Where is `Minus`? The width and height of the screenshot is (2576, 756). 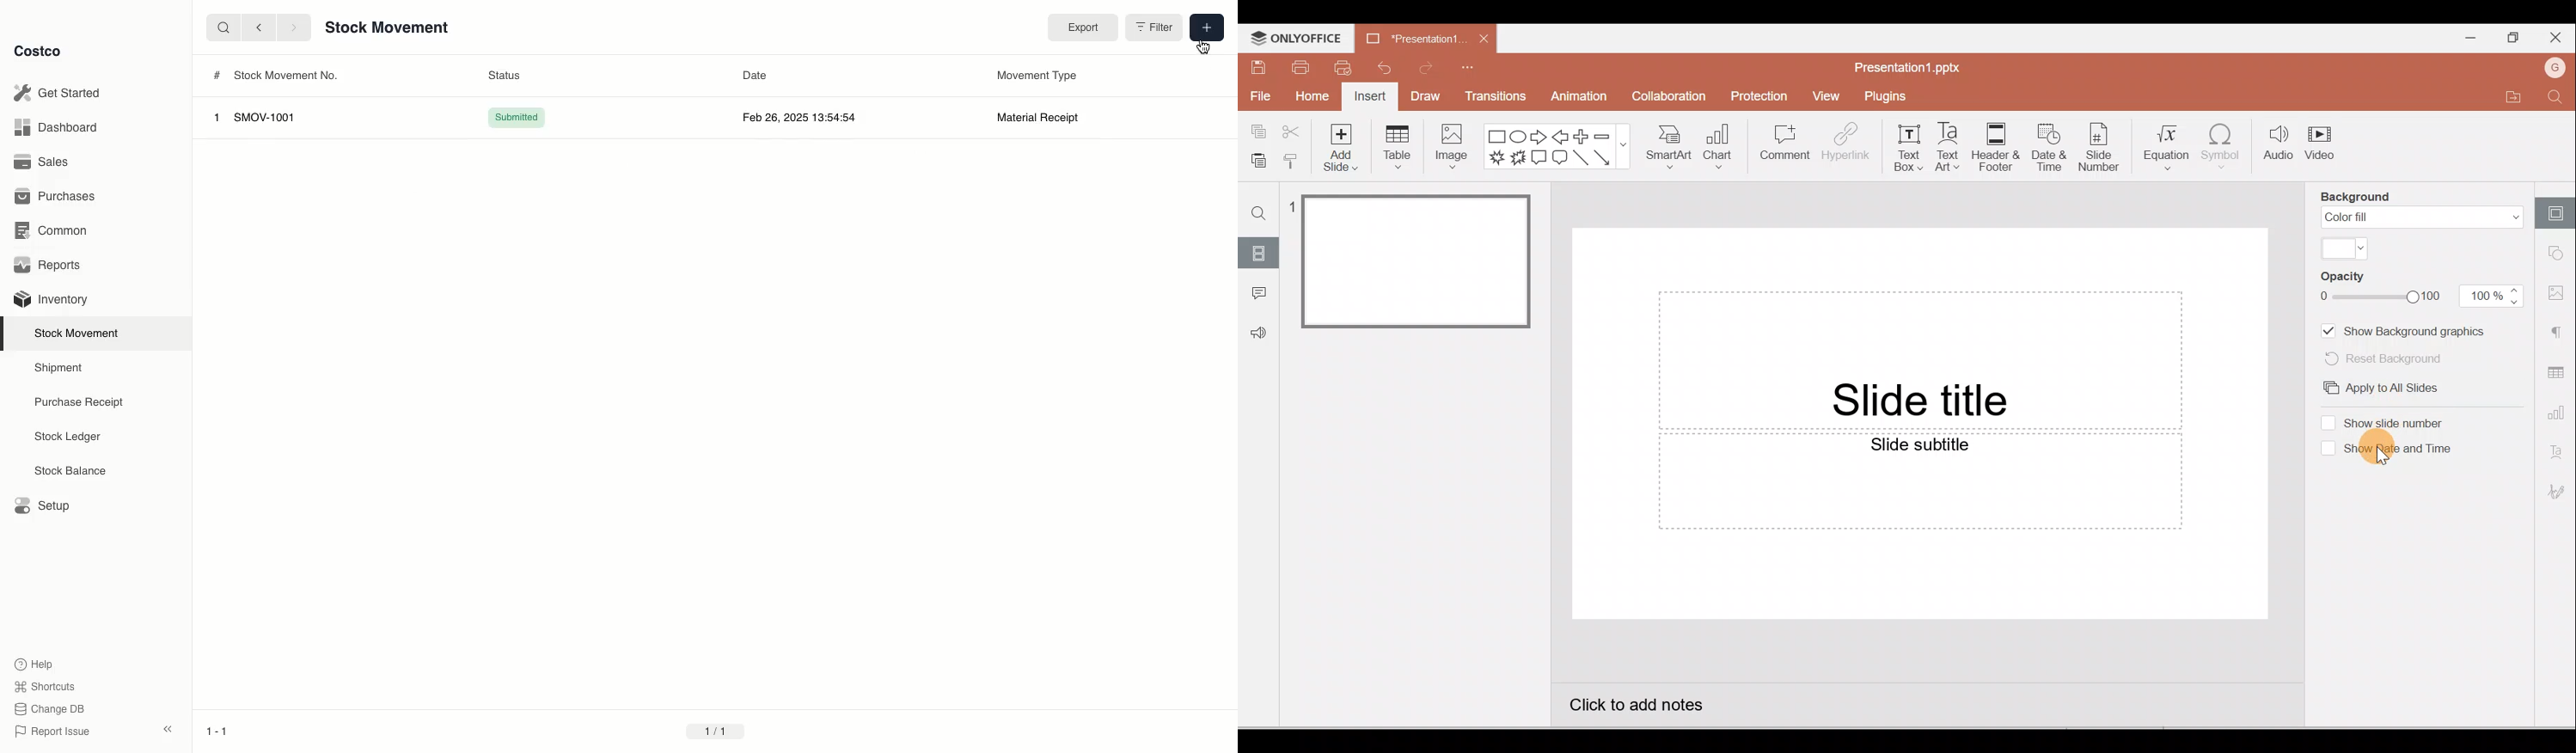 Minus is located at coordinates (1602, 135).